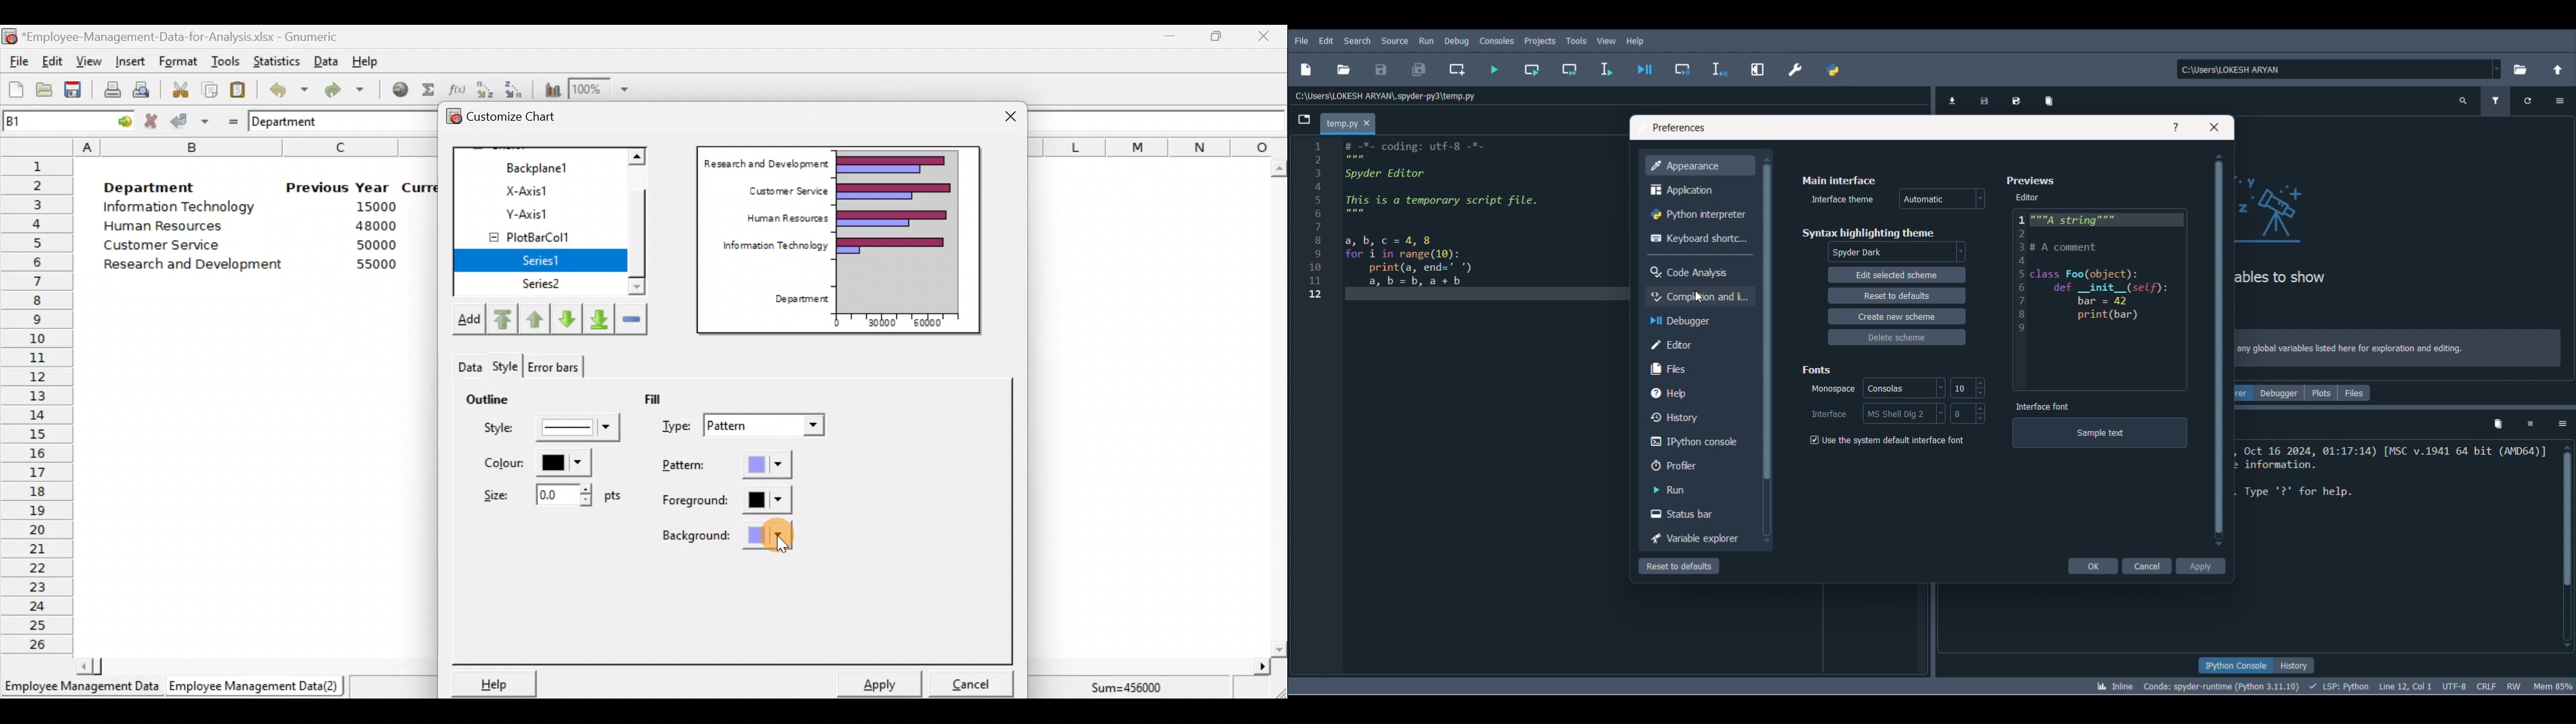 The width and height of the screenshot is (2576, 728). I want to click on Interrupt kernel, so click(2532, 422).